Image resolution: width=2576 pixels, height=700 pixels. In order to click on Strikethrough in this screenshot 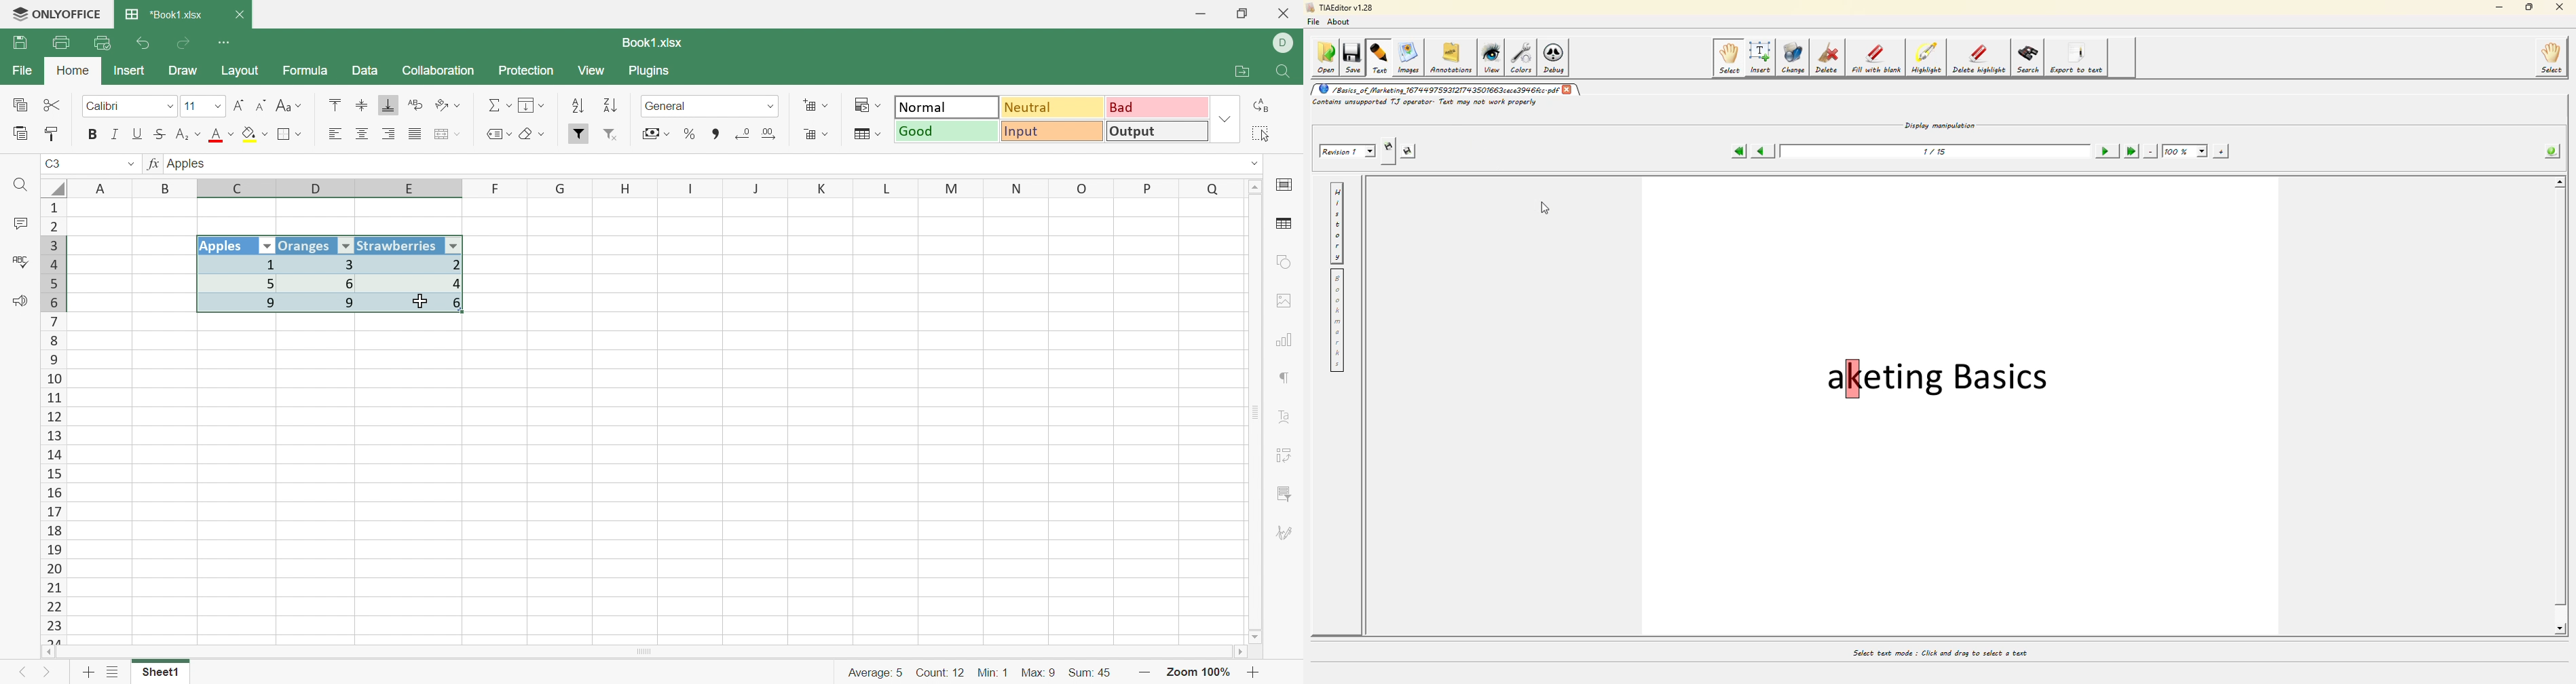, I will do `click(162, 134)`.